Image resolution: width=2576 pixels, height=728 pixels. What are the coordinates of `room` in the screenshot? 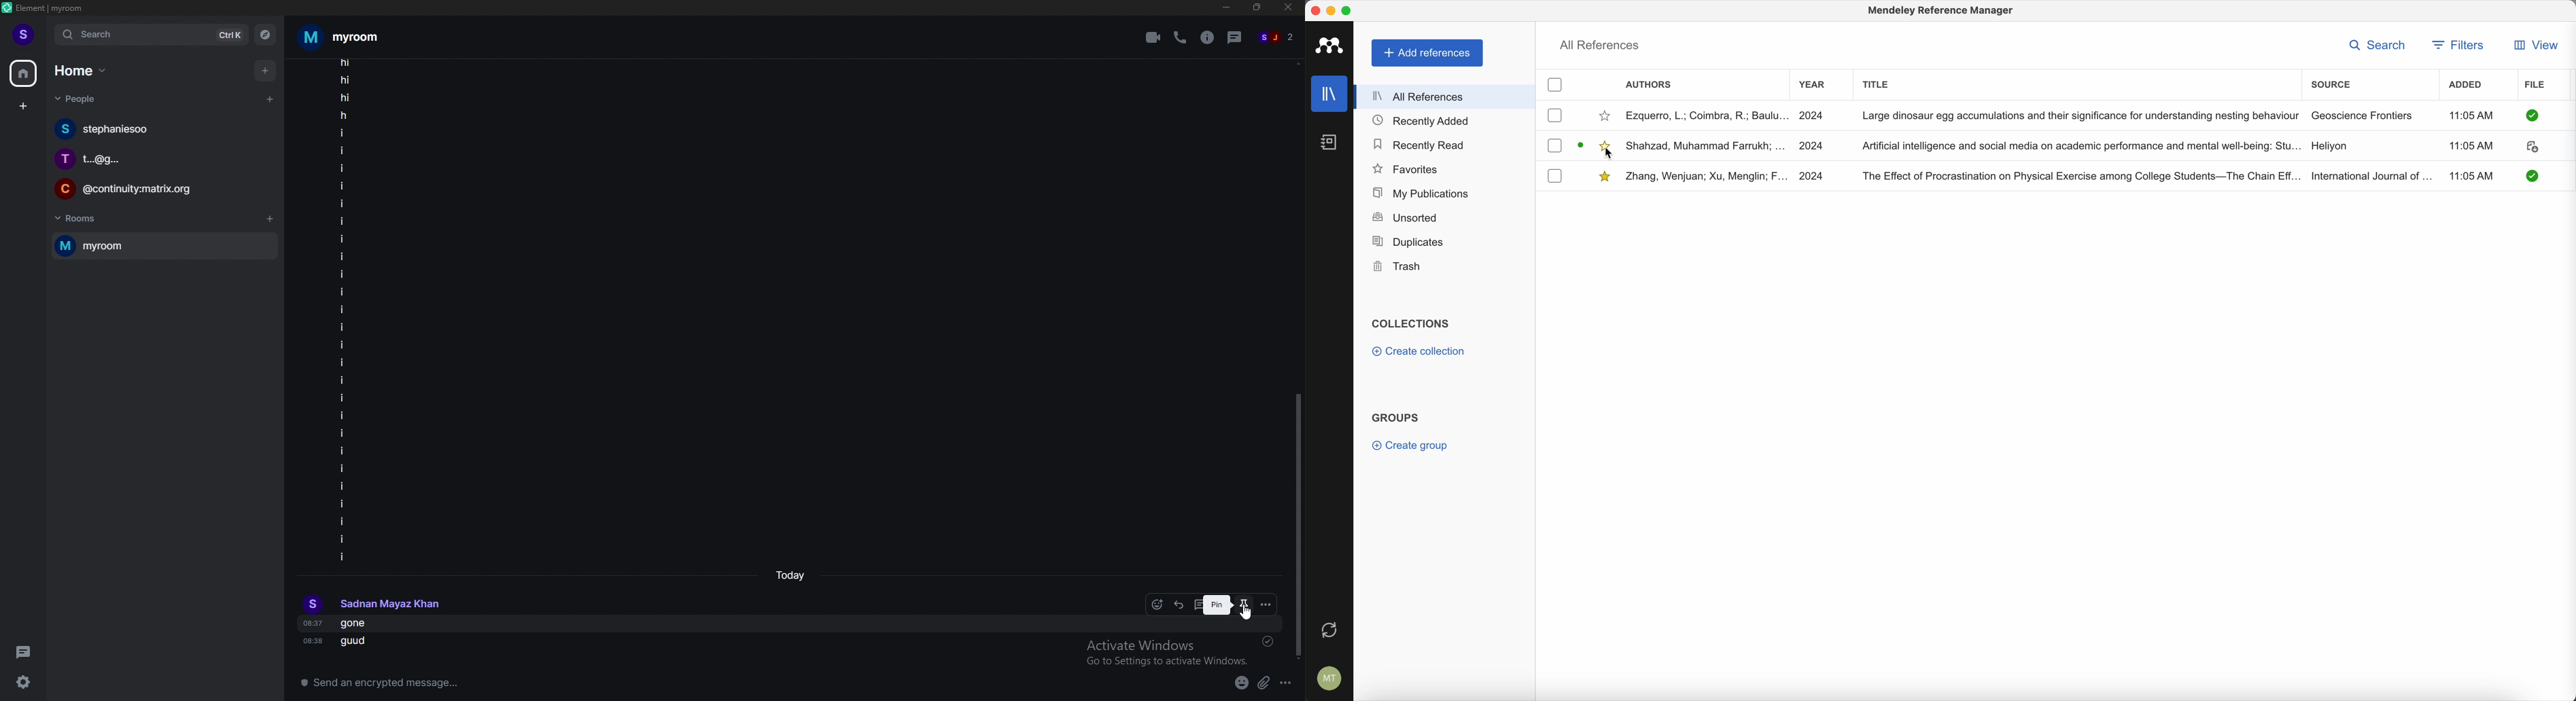 It's located at (164, 245).